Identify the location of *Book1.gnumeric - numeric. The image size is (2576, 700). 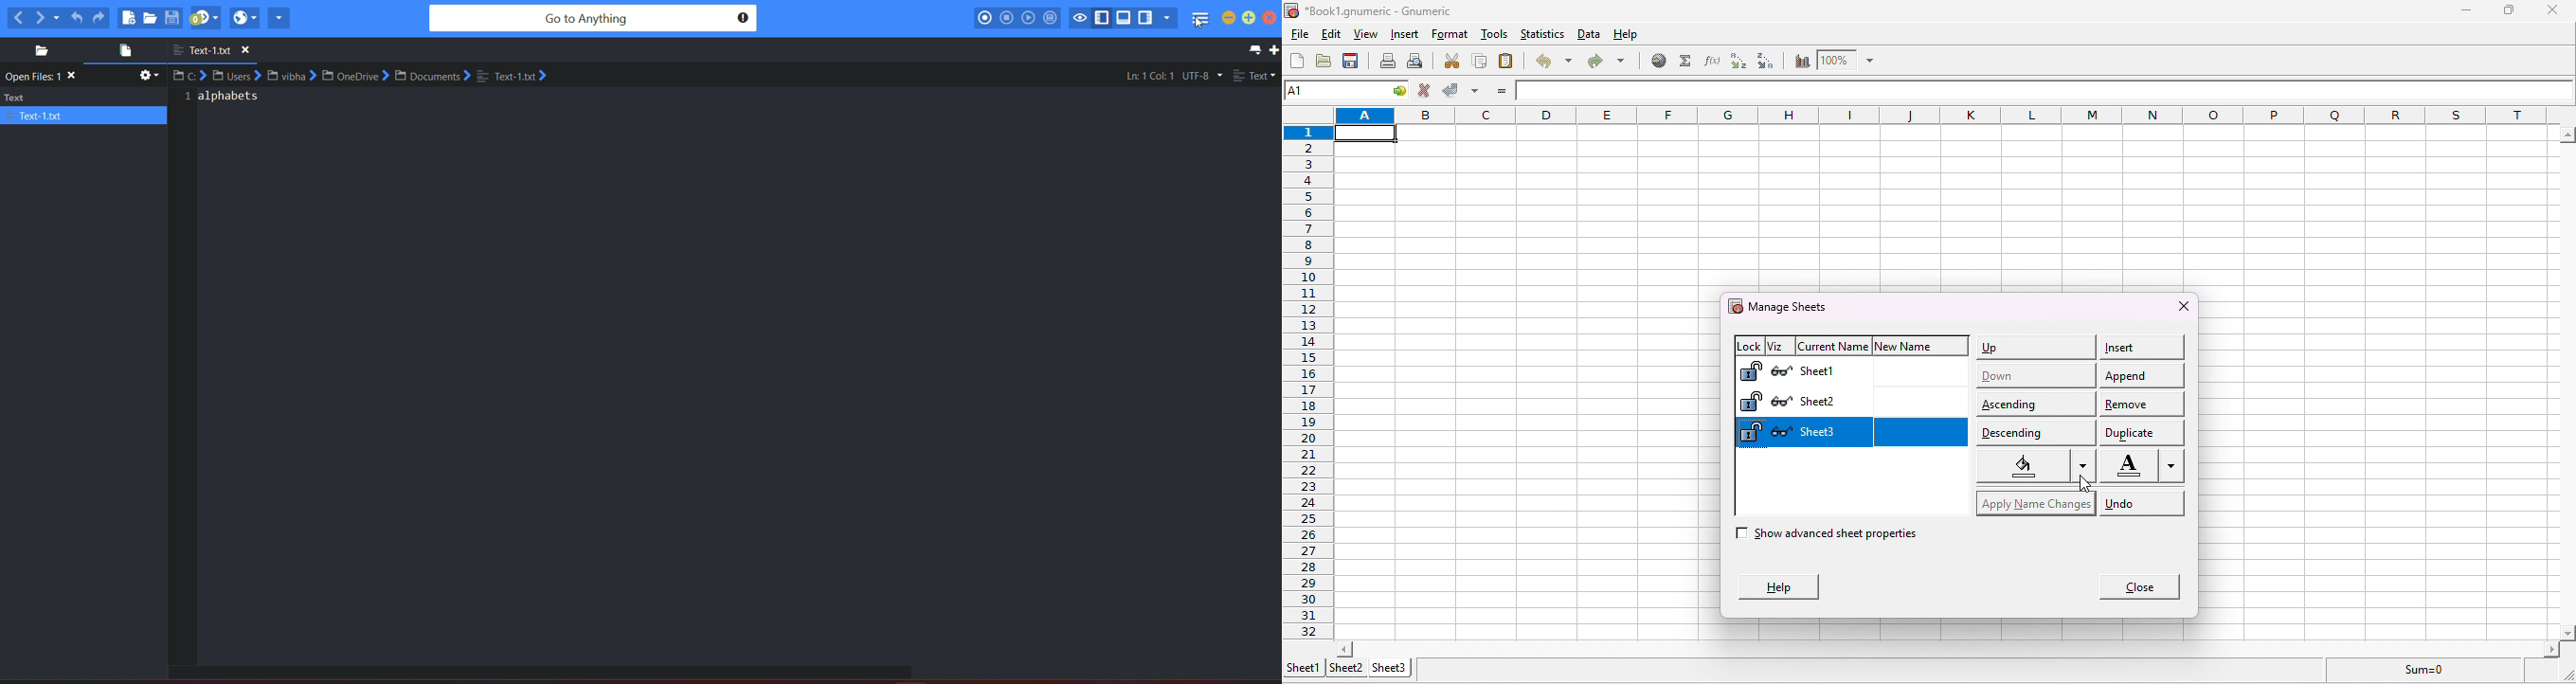
(1376, 11).